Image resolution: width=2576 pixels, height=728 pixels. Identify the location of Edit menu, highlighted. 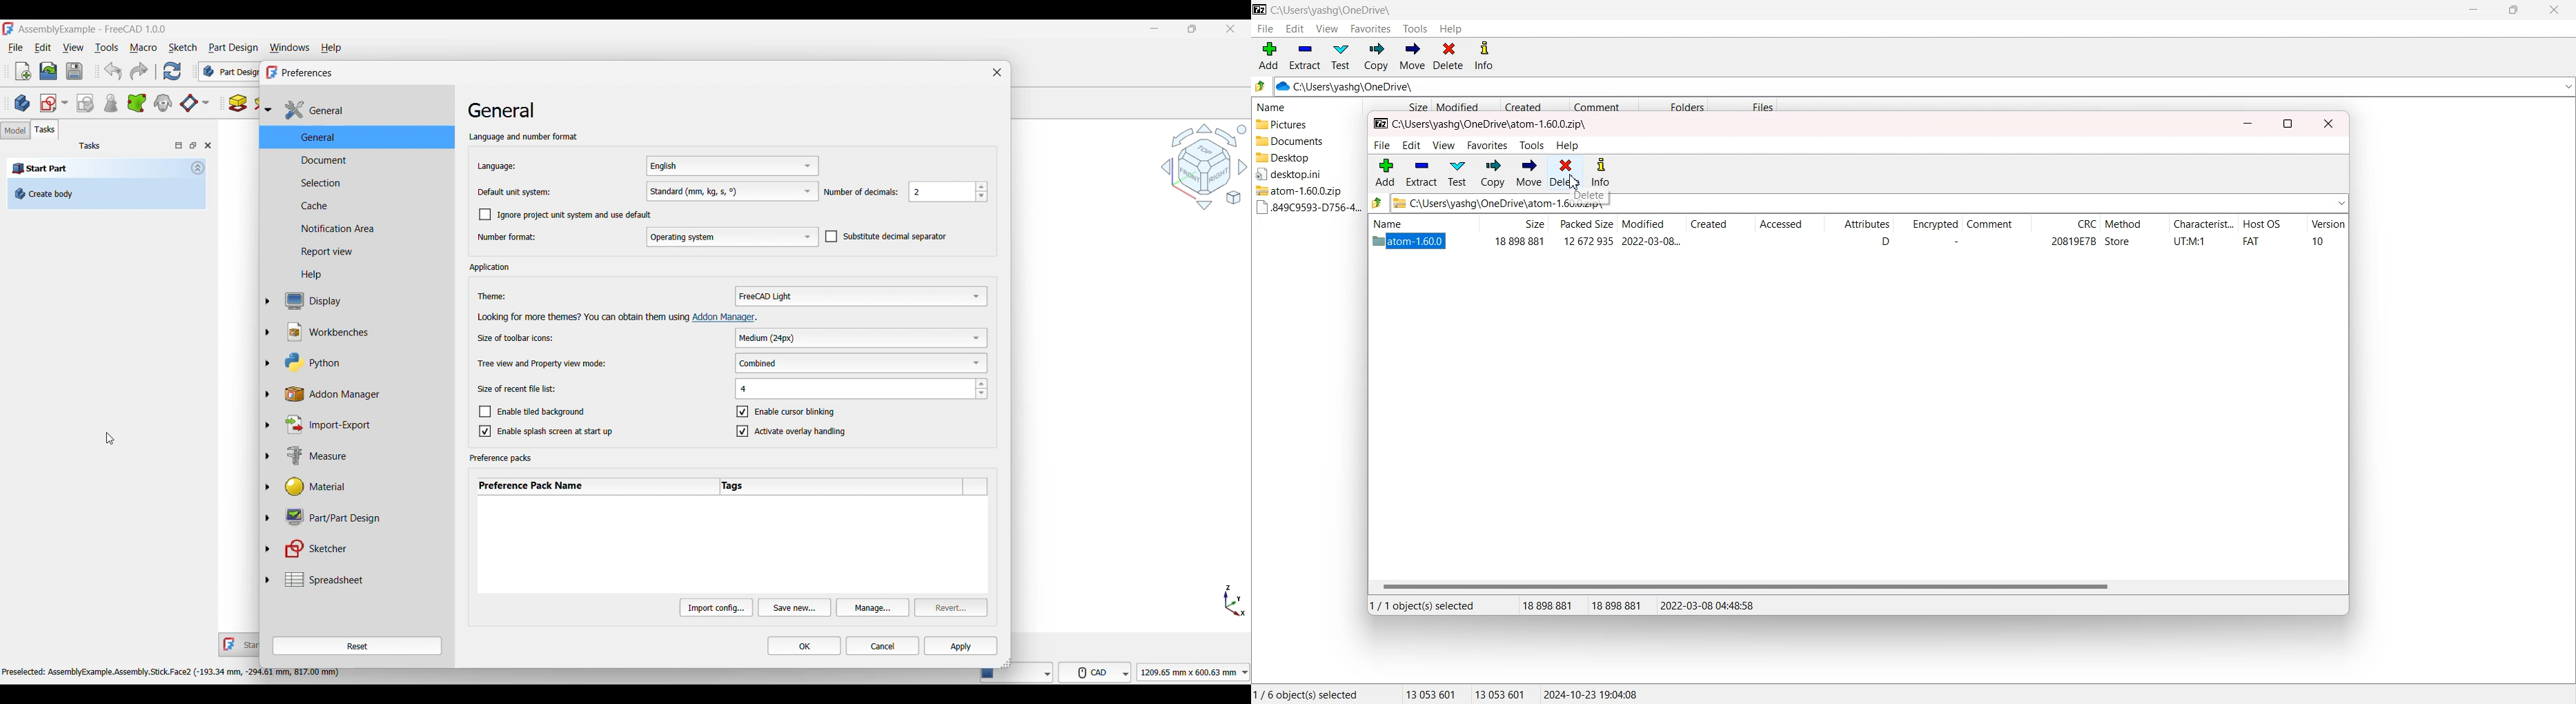
(43, 44).